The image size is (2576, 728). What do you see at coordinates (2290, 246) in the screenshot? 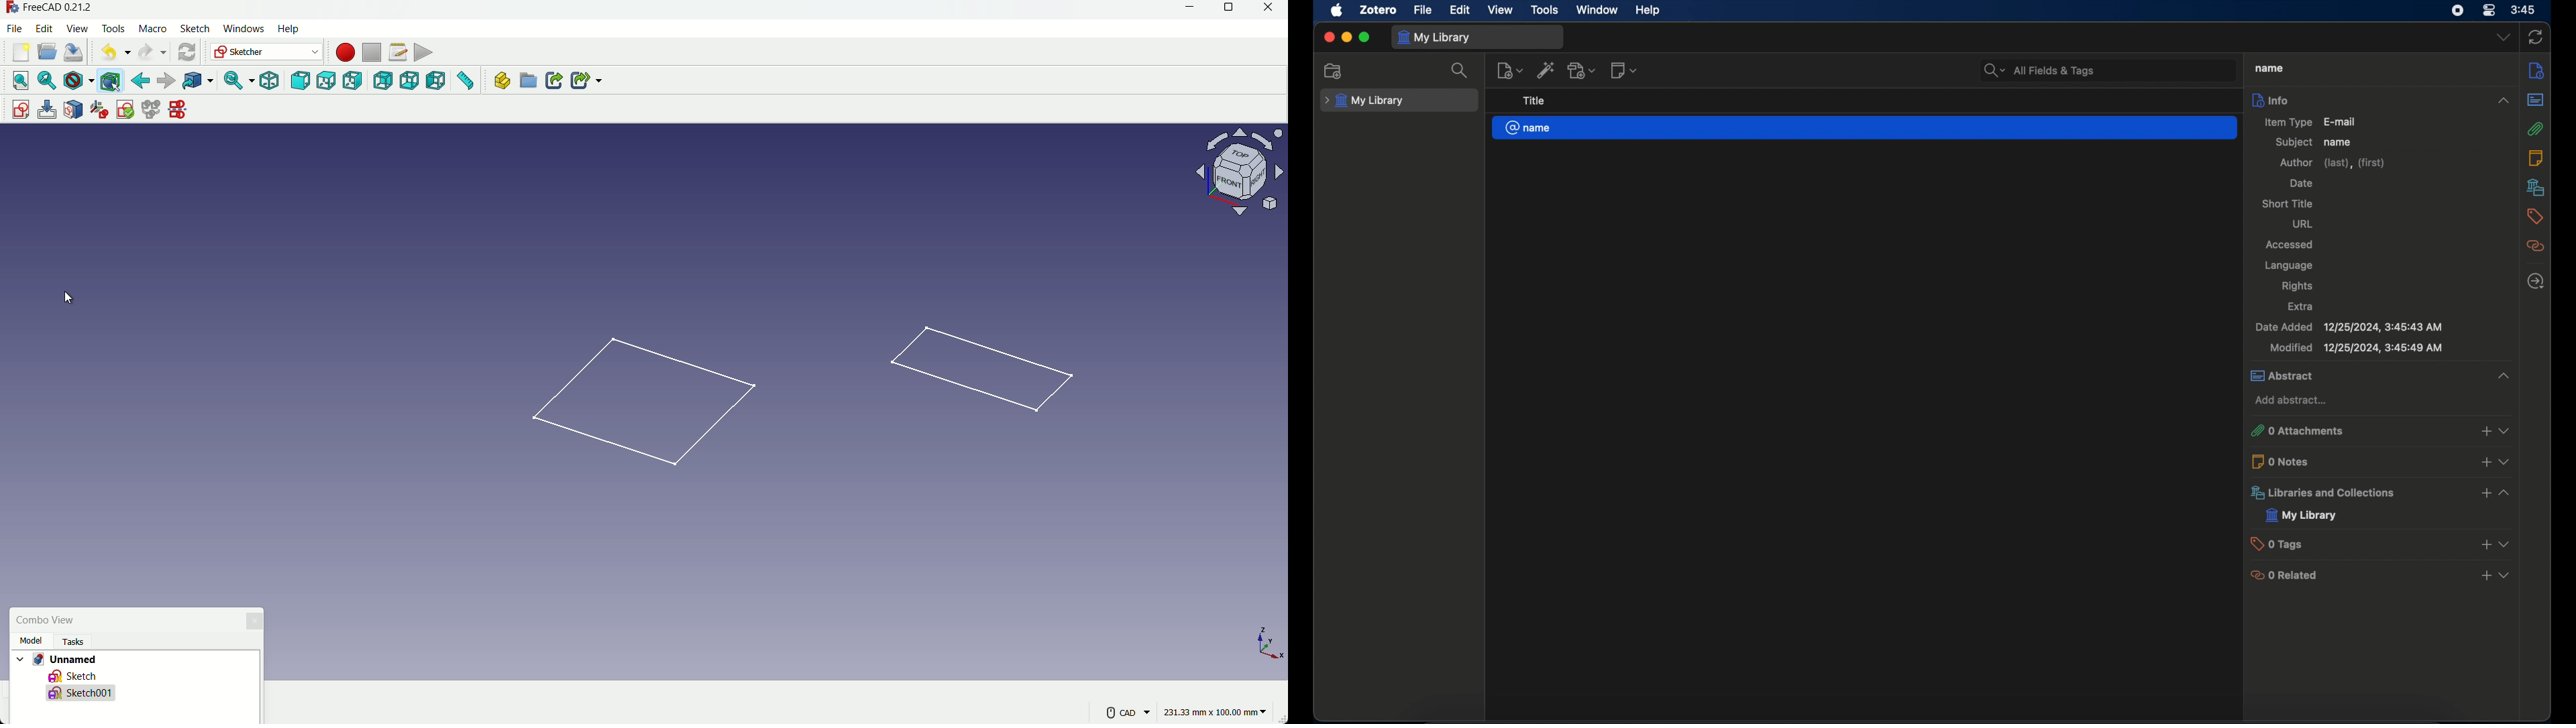
I see `accessed` at bounding box center [2290, 246].